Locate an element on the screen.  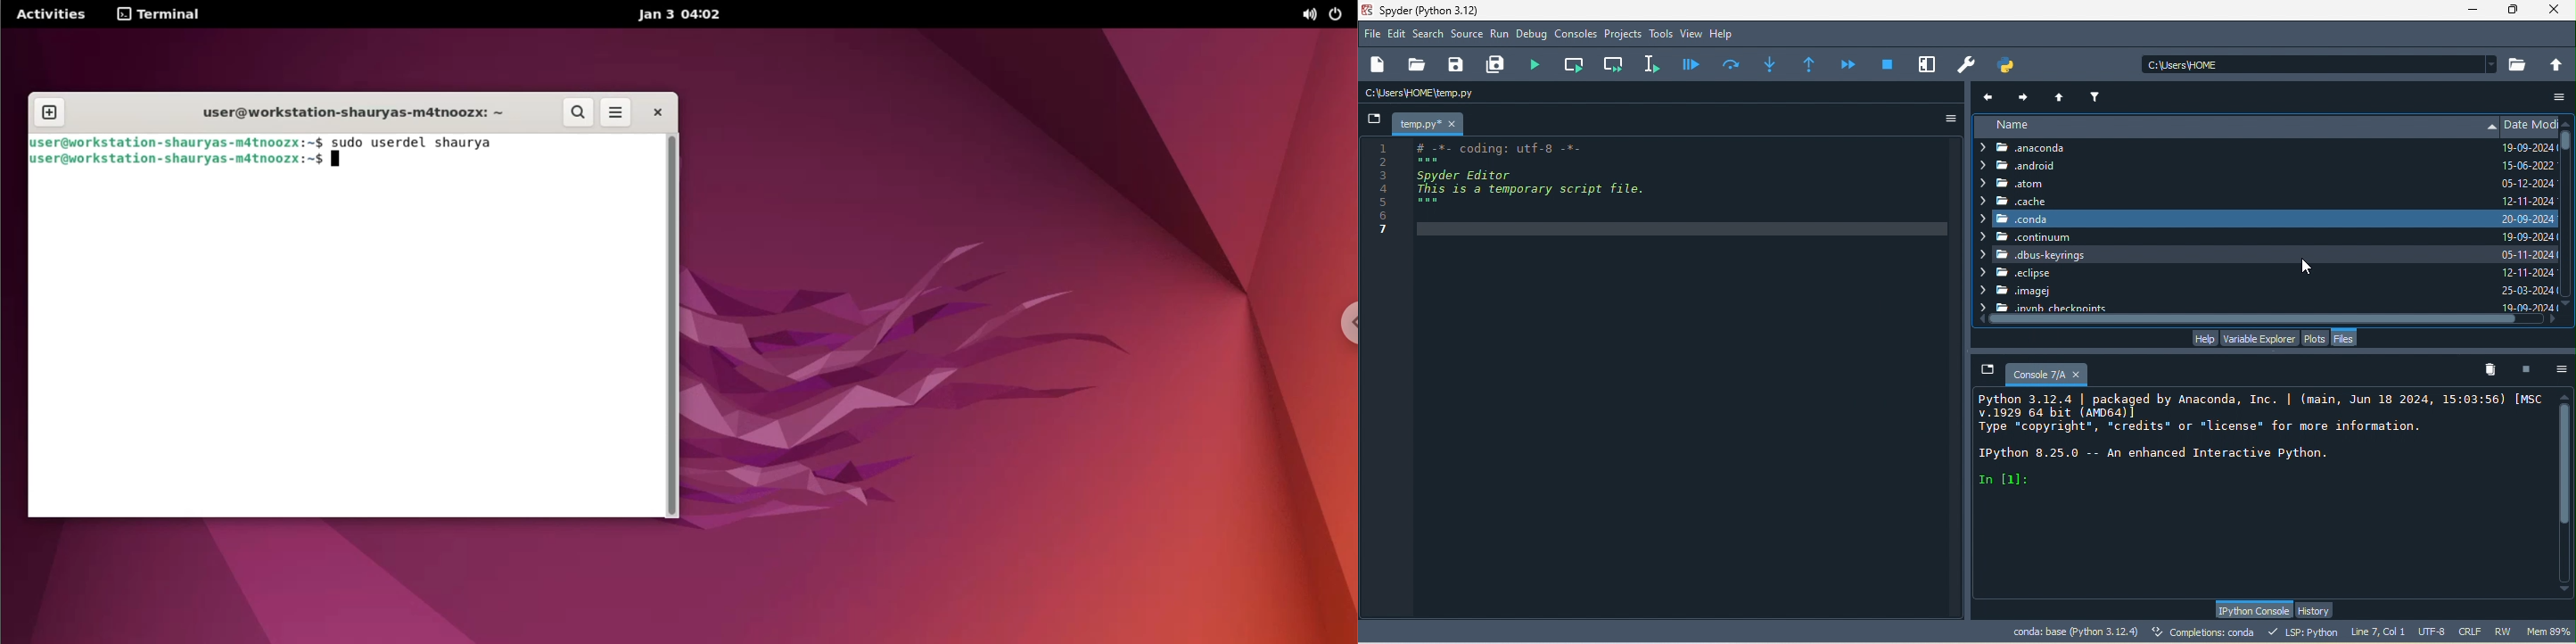
anaconda is located at coordinates (2037, 148).